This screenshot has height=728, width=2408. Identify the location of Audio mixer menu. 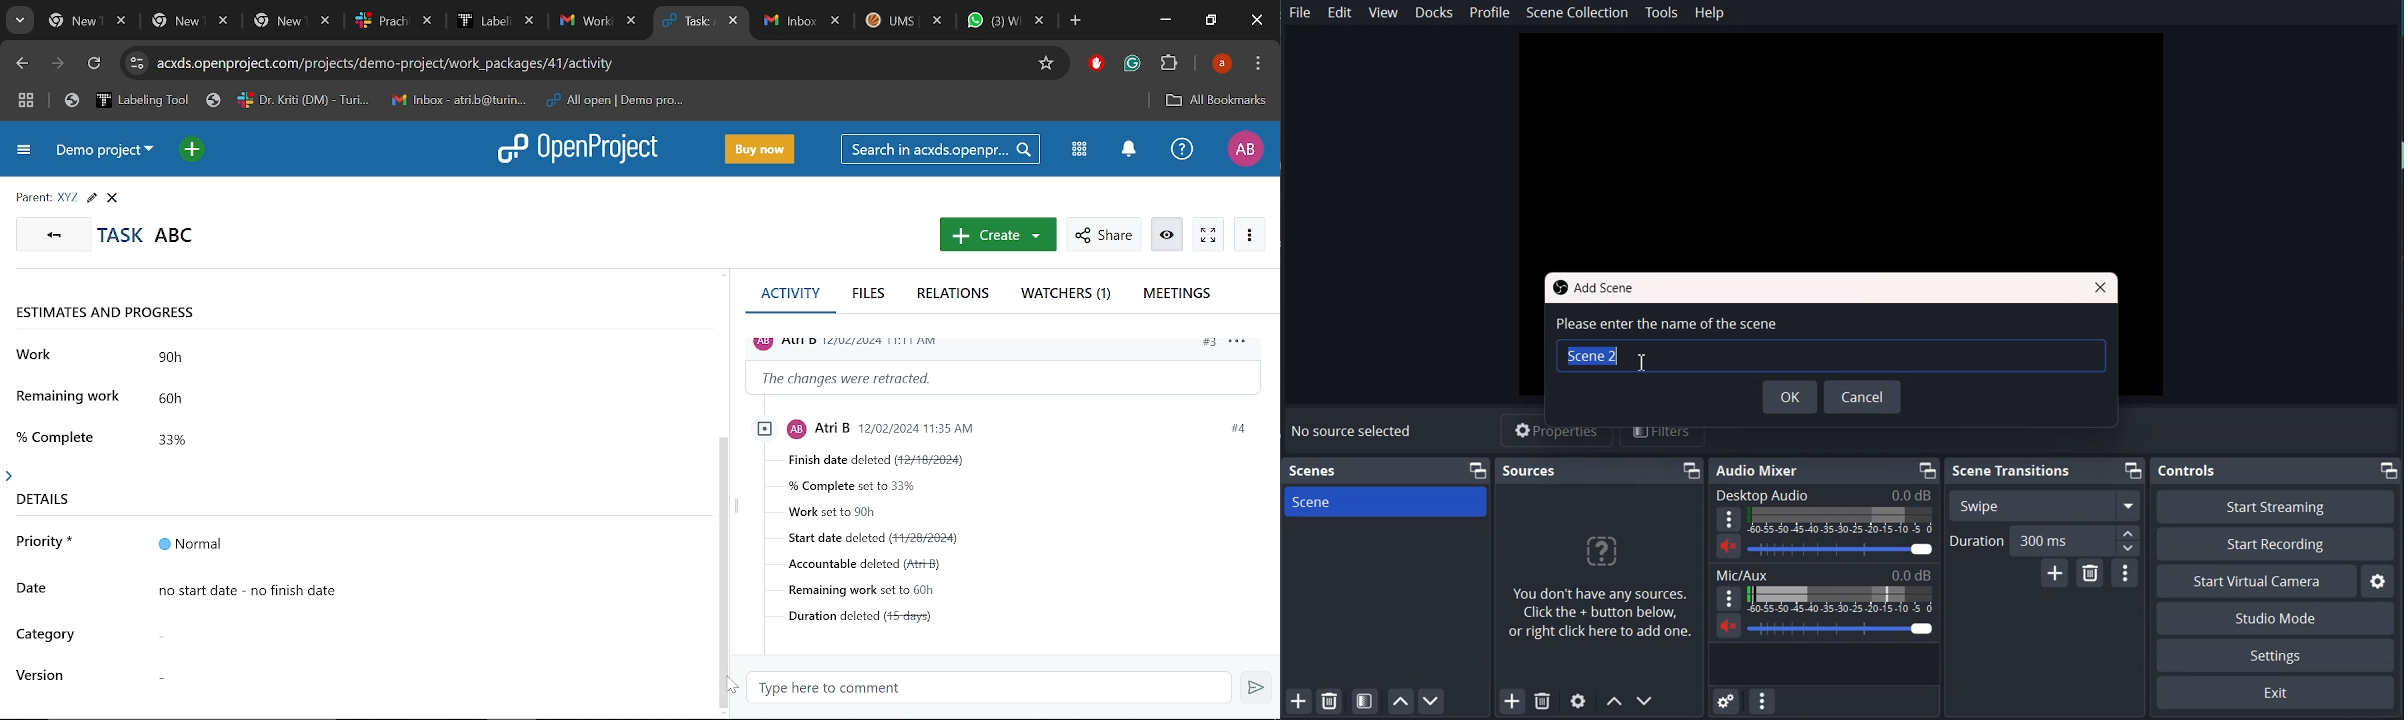
(1762, 700).